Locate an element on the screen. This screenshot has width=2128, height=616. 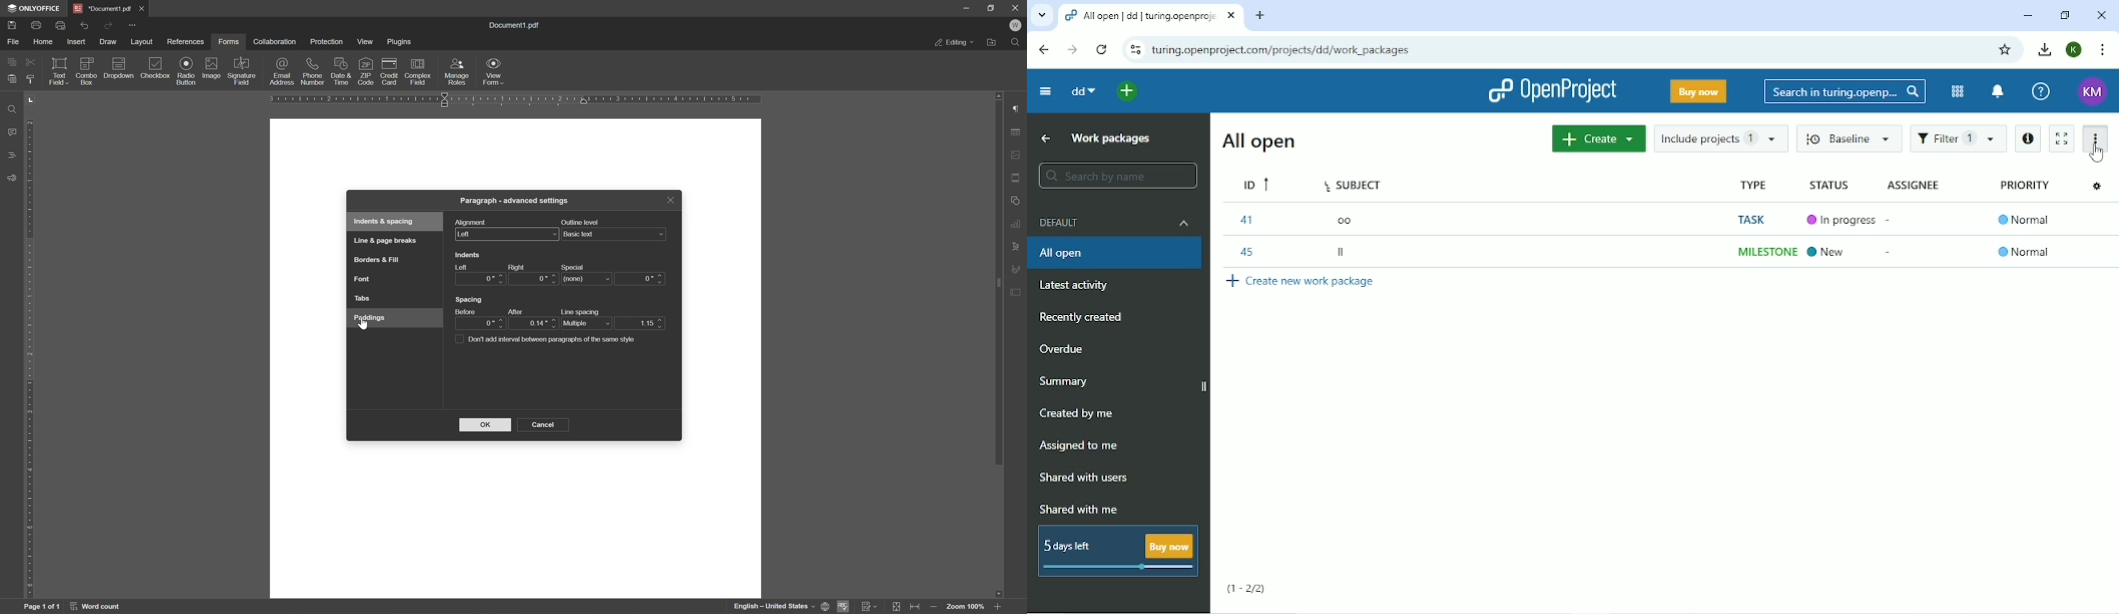
feedback &support is located at coordinates (12, 177).